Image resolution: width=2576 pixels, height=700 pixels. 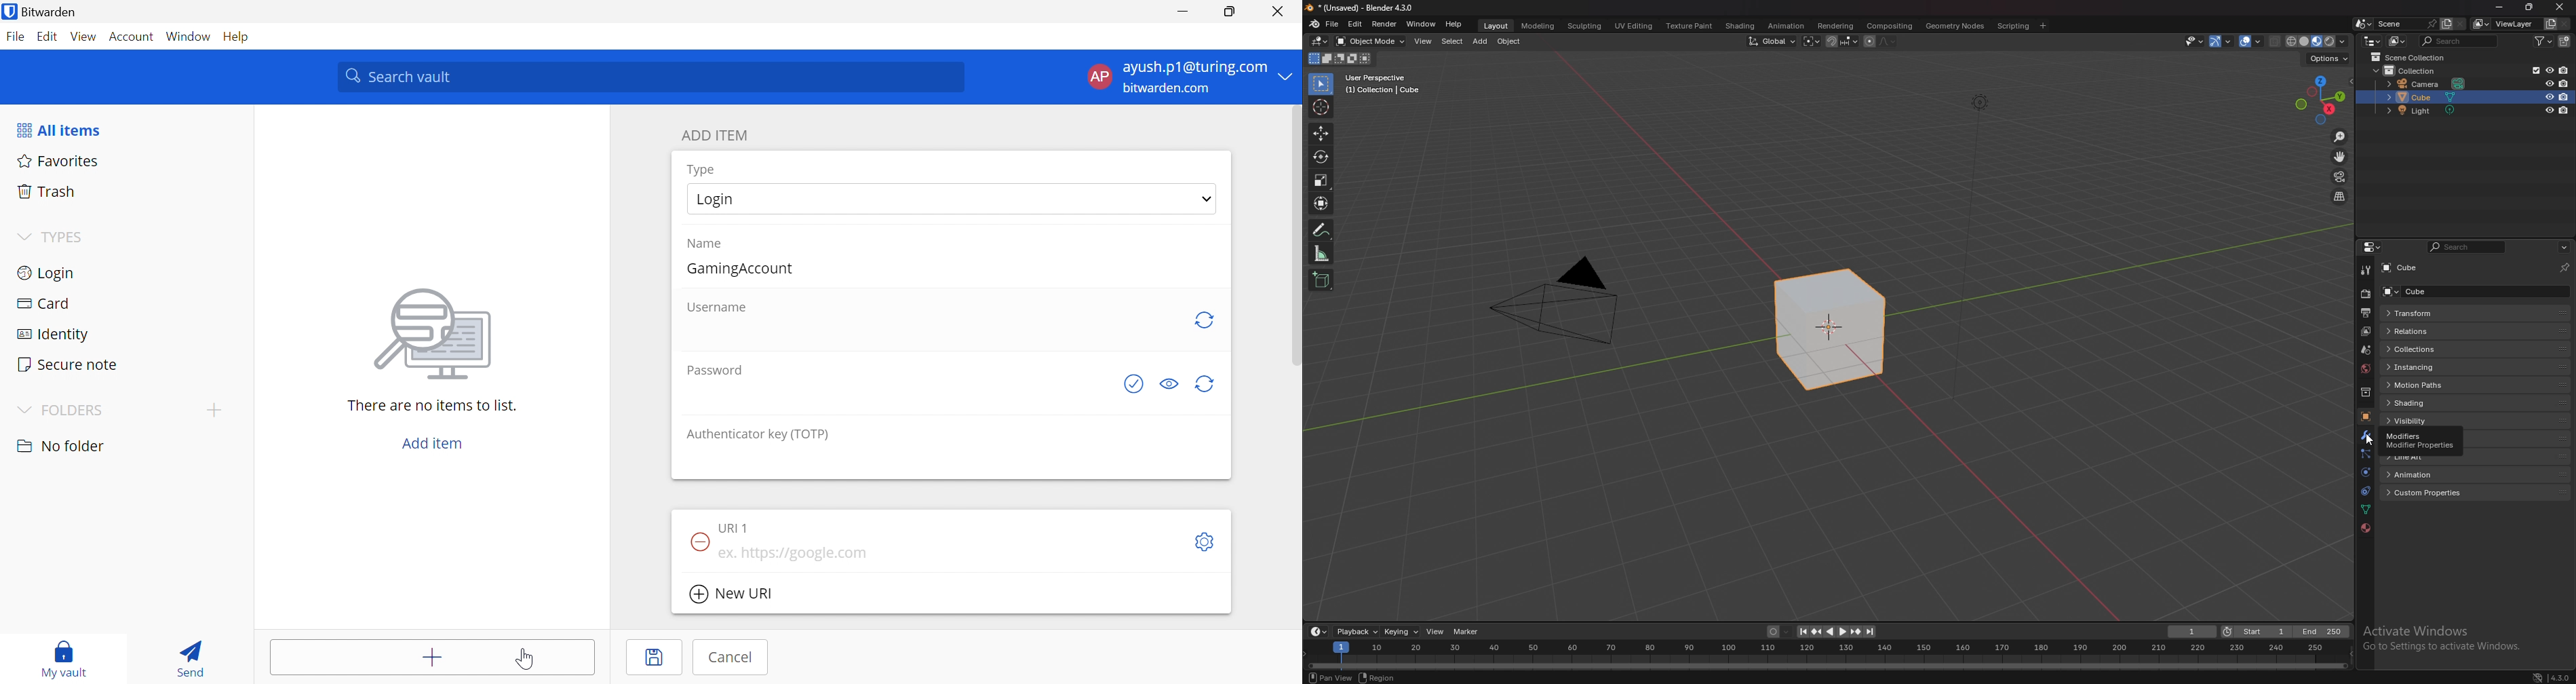 What do you see at coordinates (1167, 89) in the screenshot?
I see `bitwarden.com` at bounding box center [1167, 89].